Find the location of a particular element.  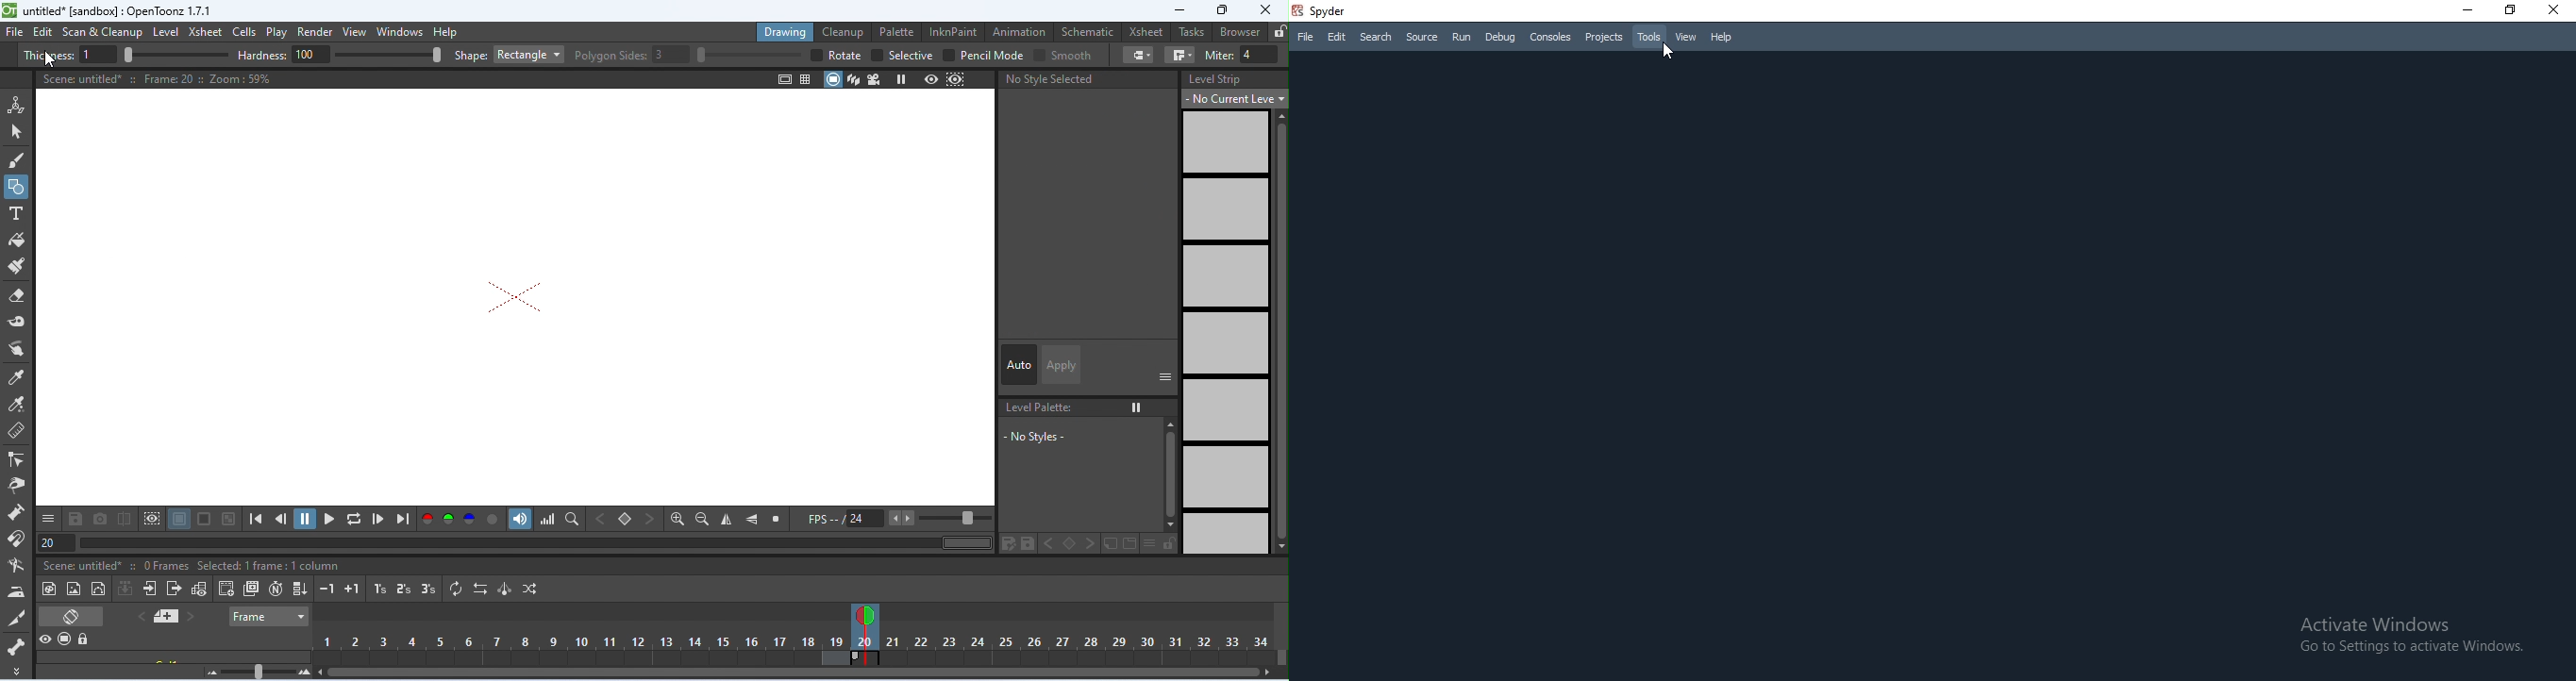

camera stand visibility is located at coordinates (65, 639).